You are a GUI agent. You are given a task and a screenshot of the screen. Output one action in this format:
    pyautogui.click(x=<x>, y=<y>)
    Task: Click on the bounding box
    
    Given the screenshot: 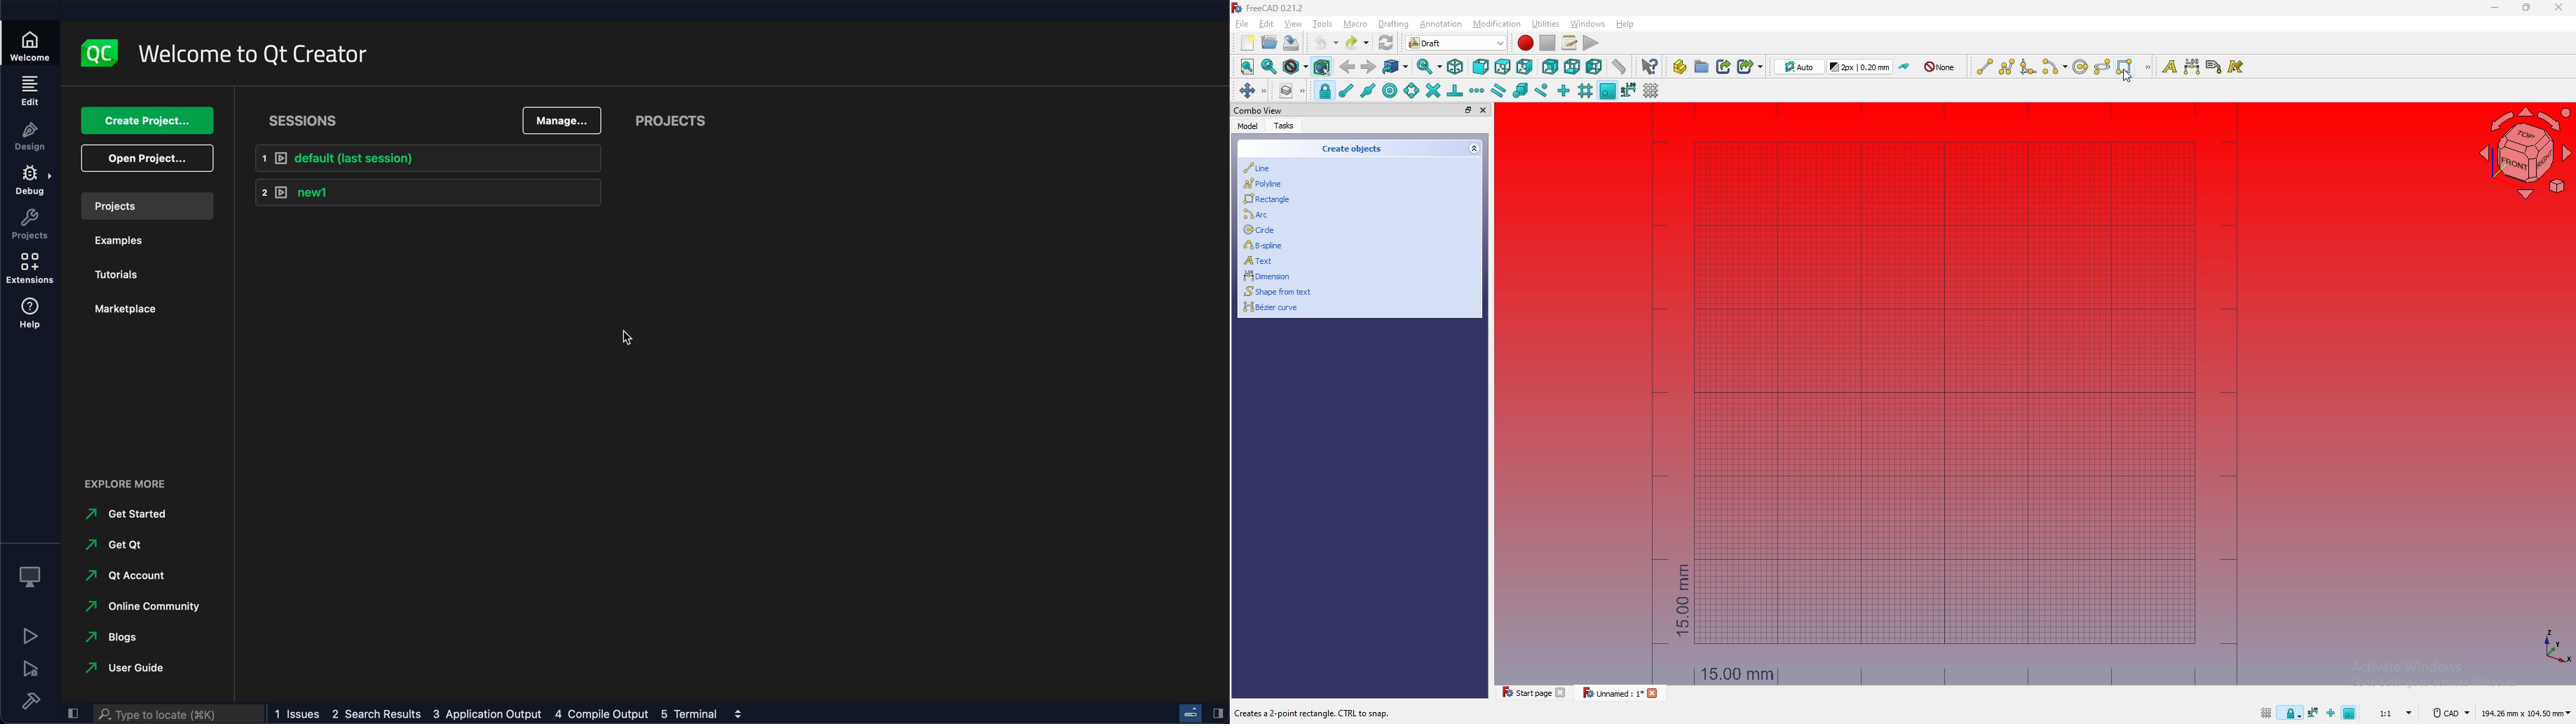 What is the action you would take?
    pyautogui.click(x=1322, y=67)
    